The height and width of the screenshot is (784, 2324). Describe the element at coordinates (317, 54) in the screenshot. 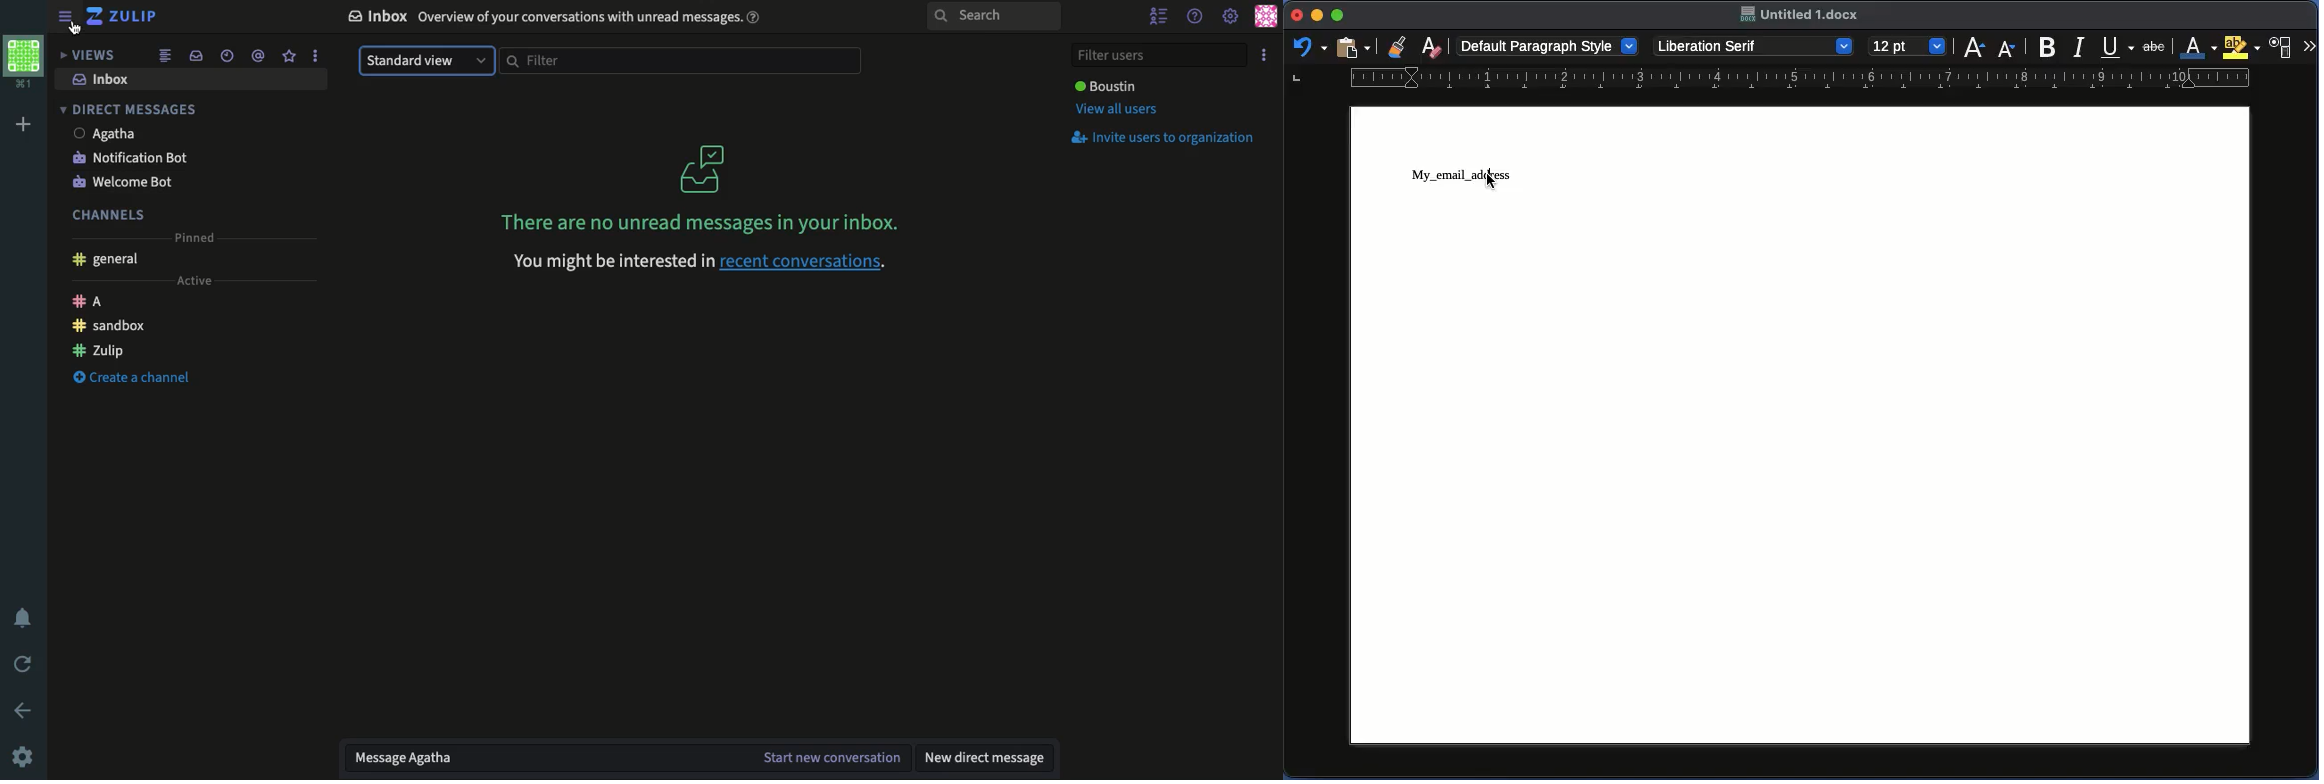

I see `more` at that location.